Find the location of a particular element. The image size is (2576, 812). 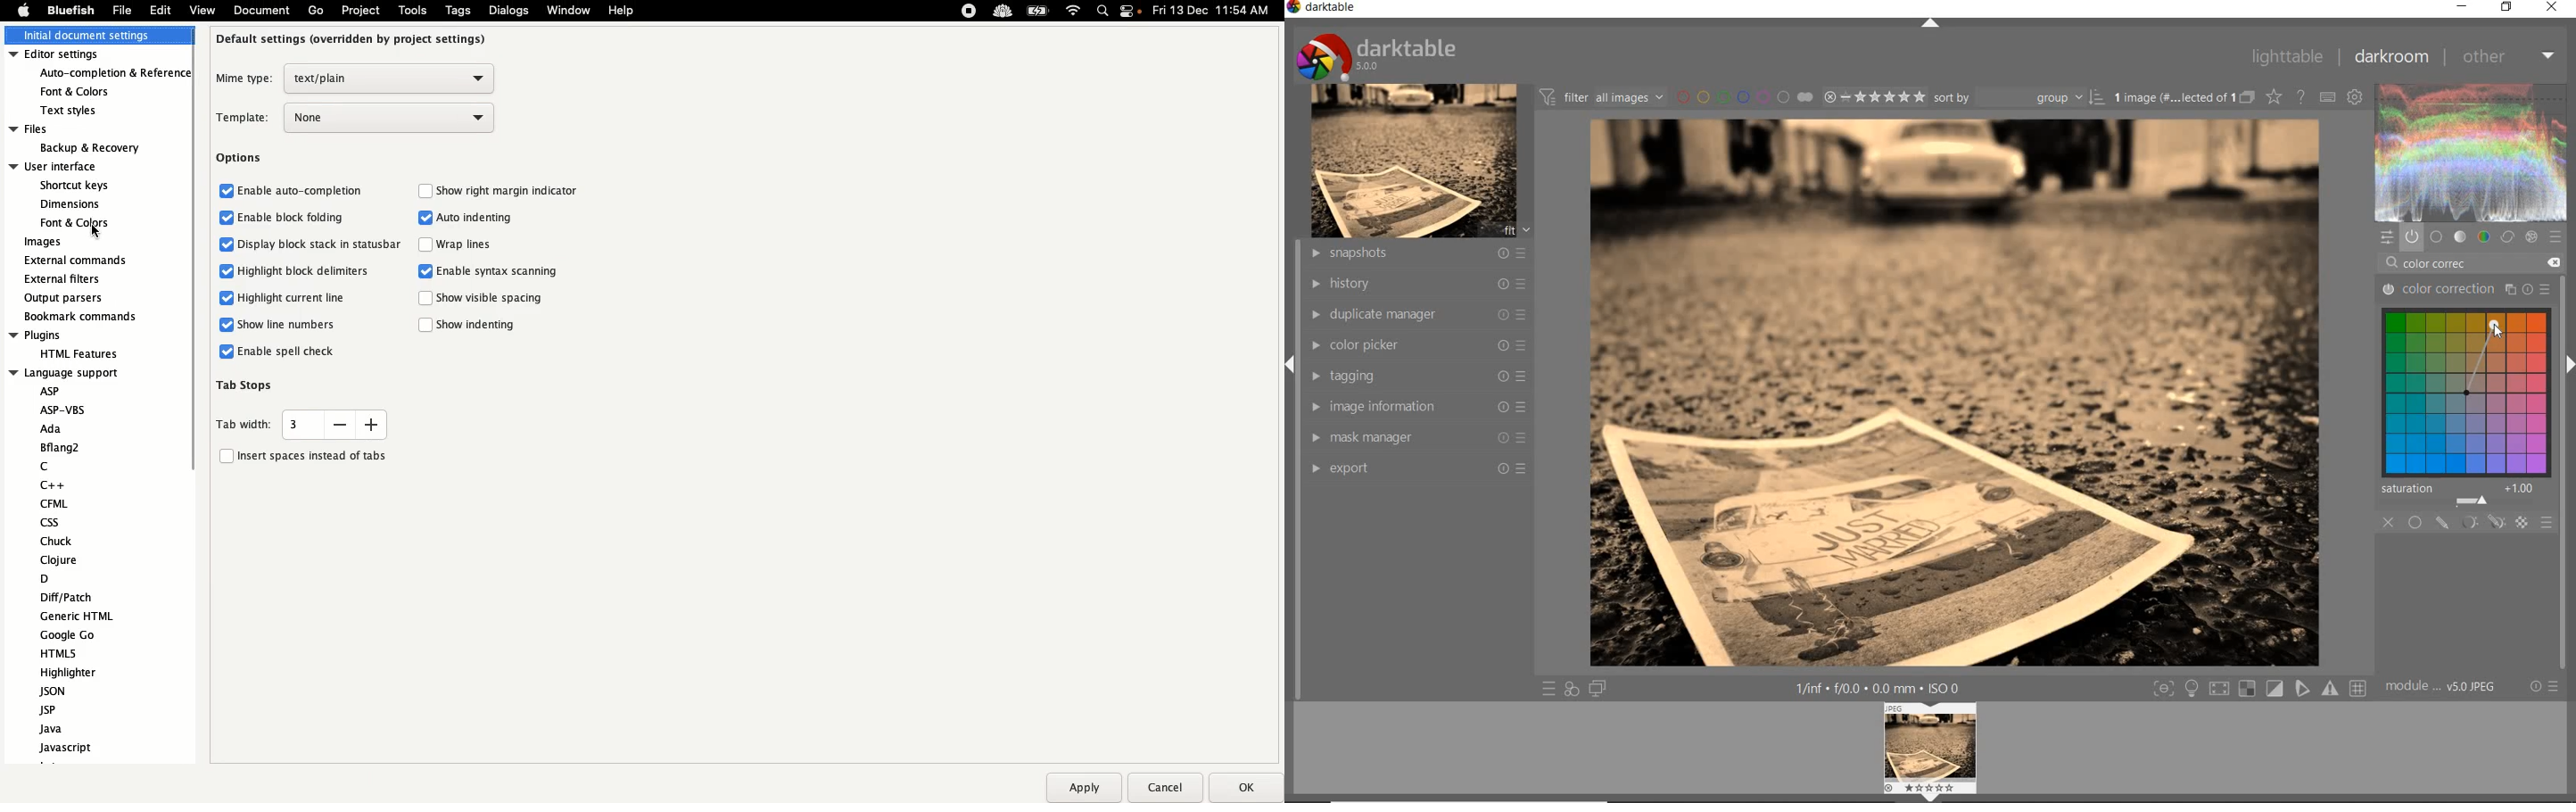

enable for online help is located at coordinates (2302, 96).